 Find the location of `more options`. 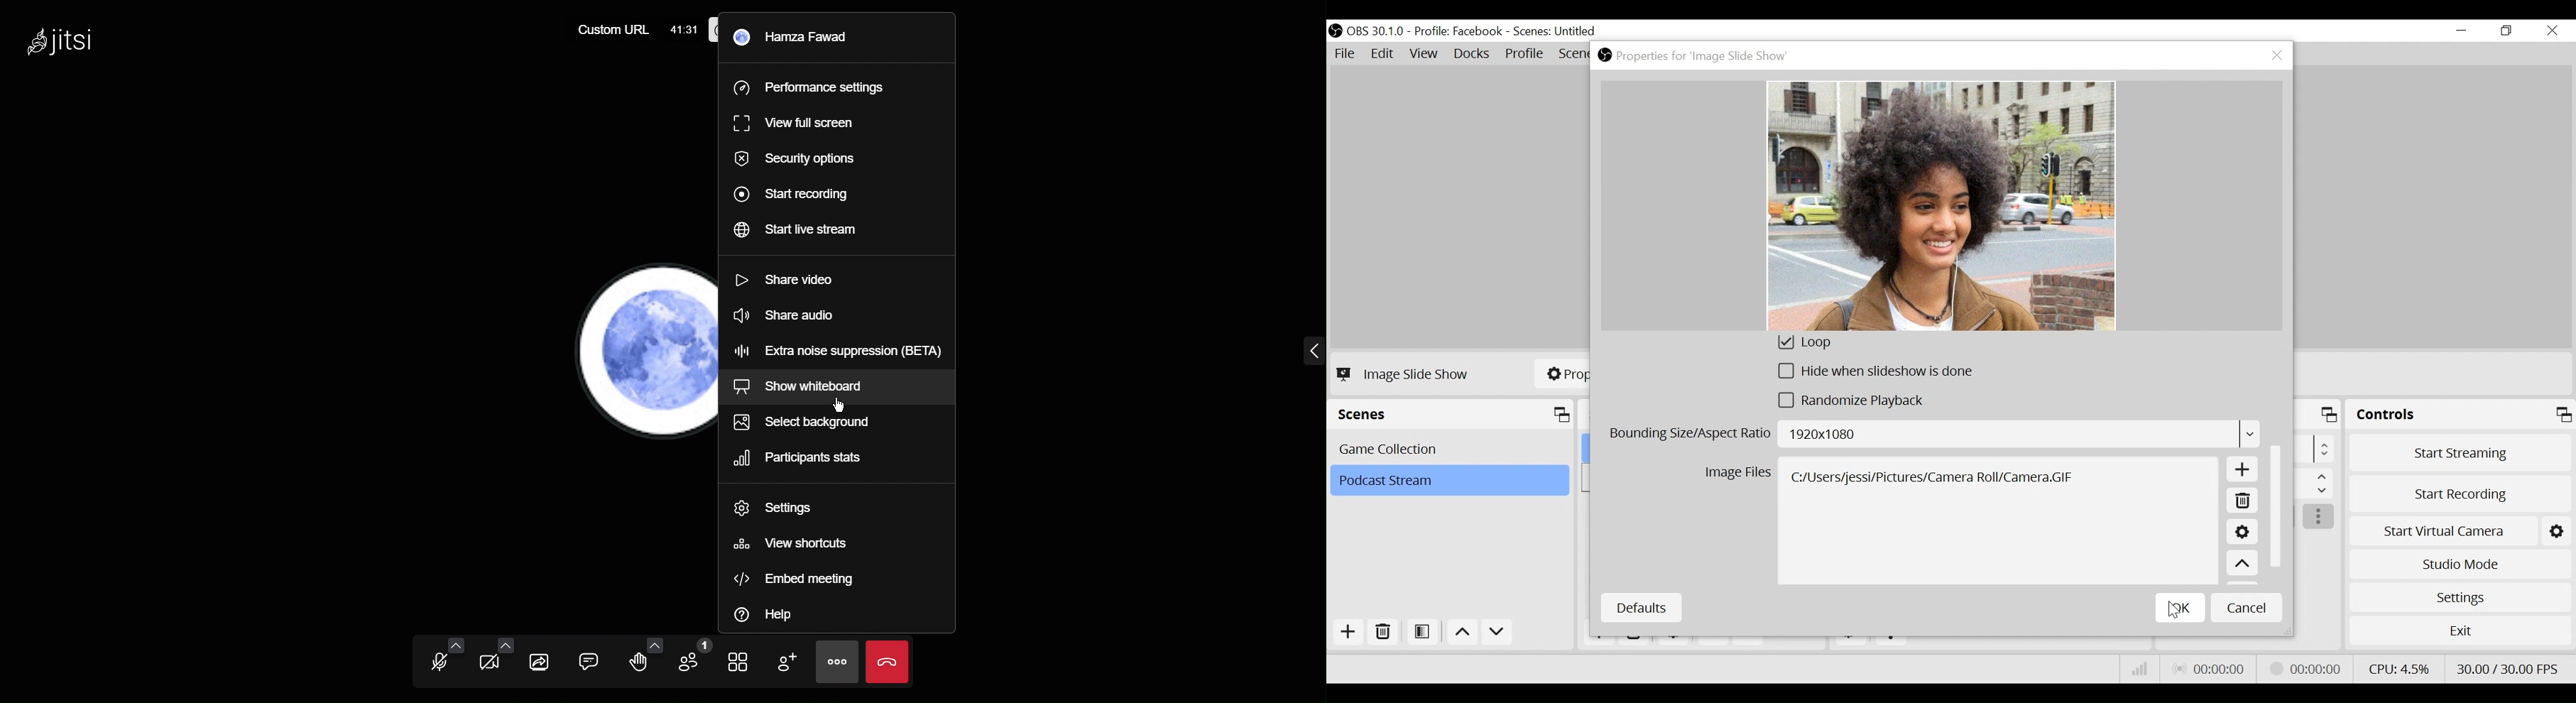

more options is located at coordinates (2320, 517).